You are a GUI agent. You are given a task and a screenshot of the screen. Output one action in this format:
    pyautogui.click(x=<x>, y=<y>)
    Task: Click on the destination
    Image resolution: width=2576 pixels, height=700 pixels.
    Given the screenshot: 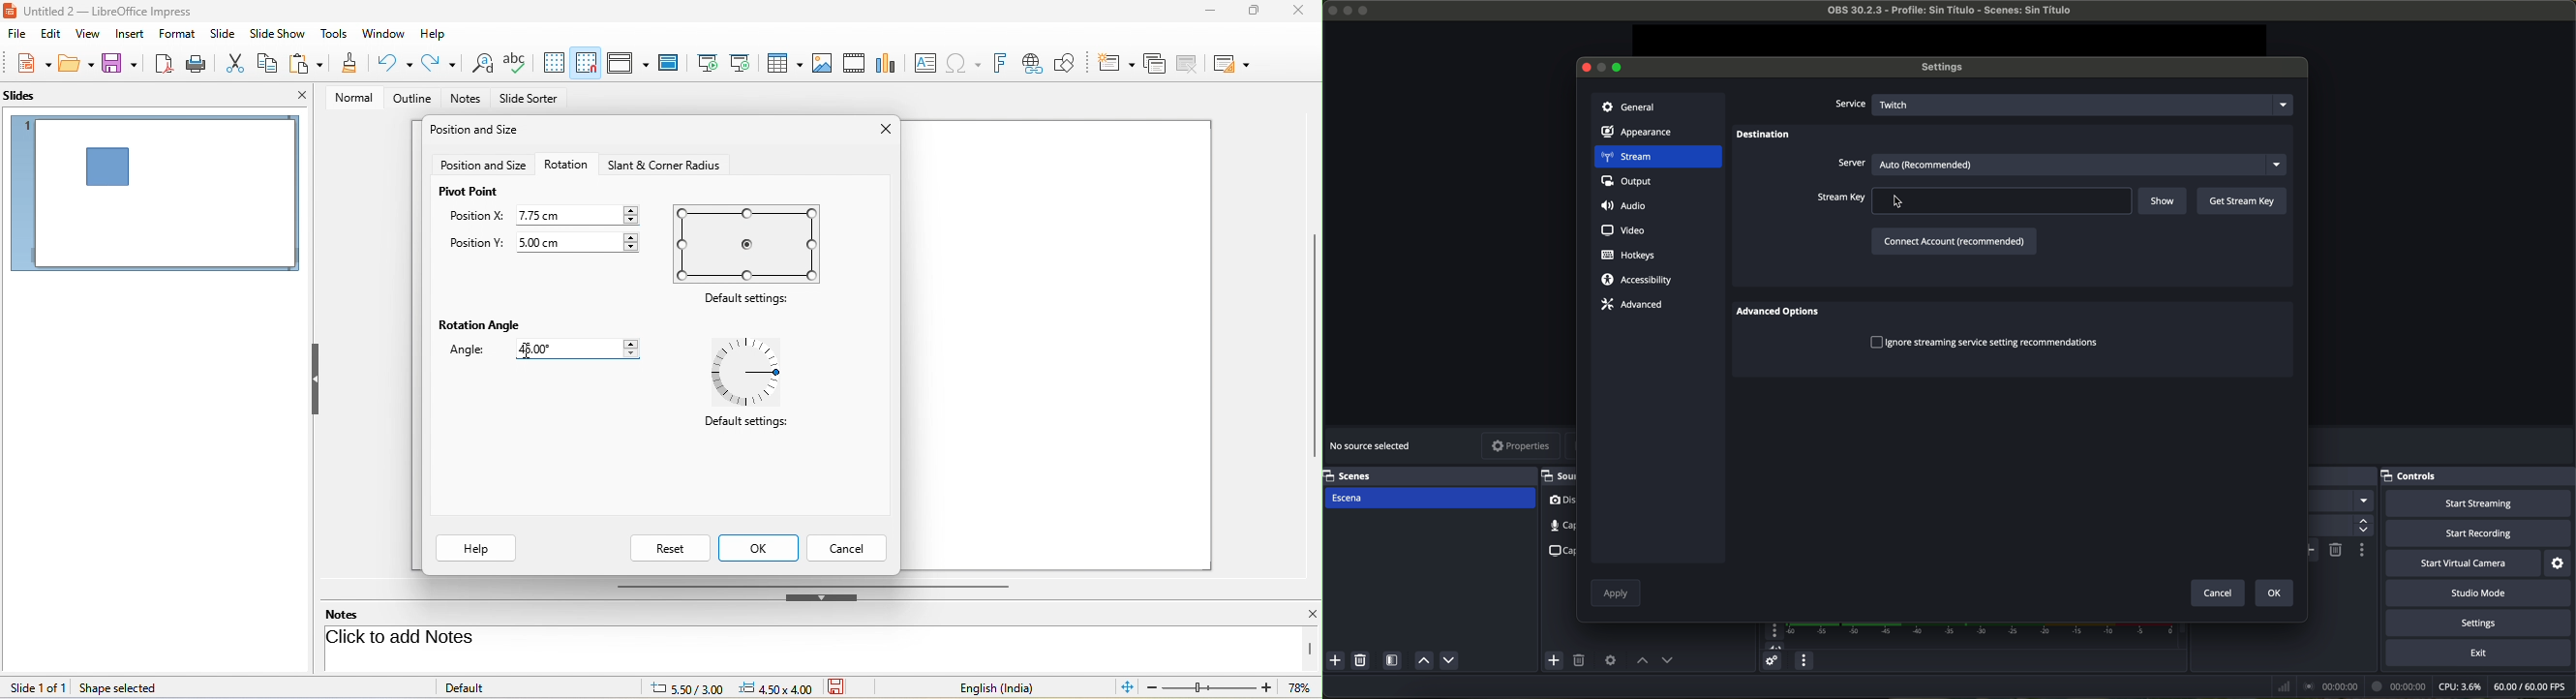 What is the action you would take?
    pyautogui.click(x=1764, y=136)
    